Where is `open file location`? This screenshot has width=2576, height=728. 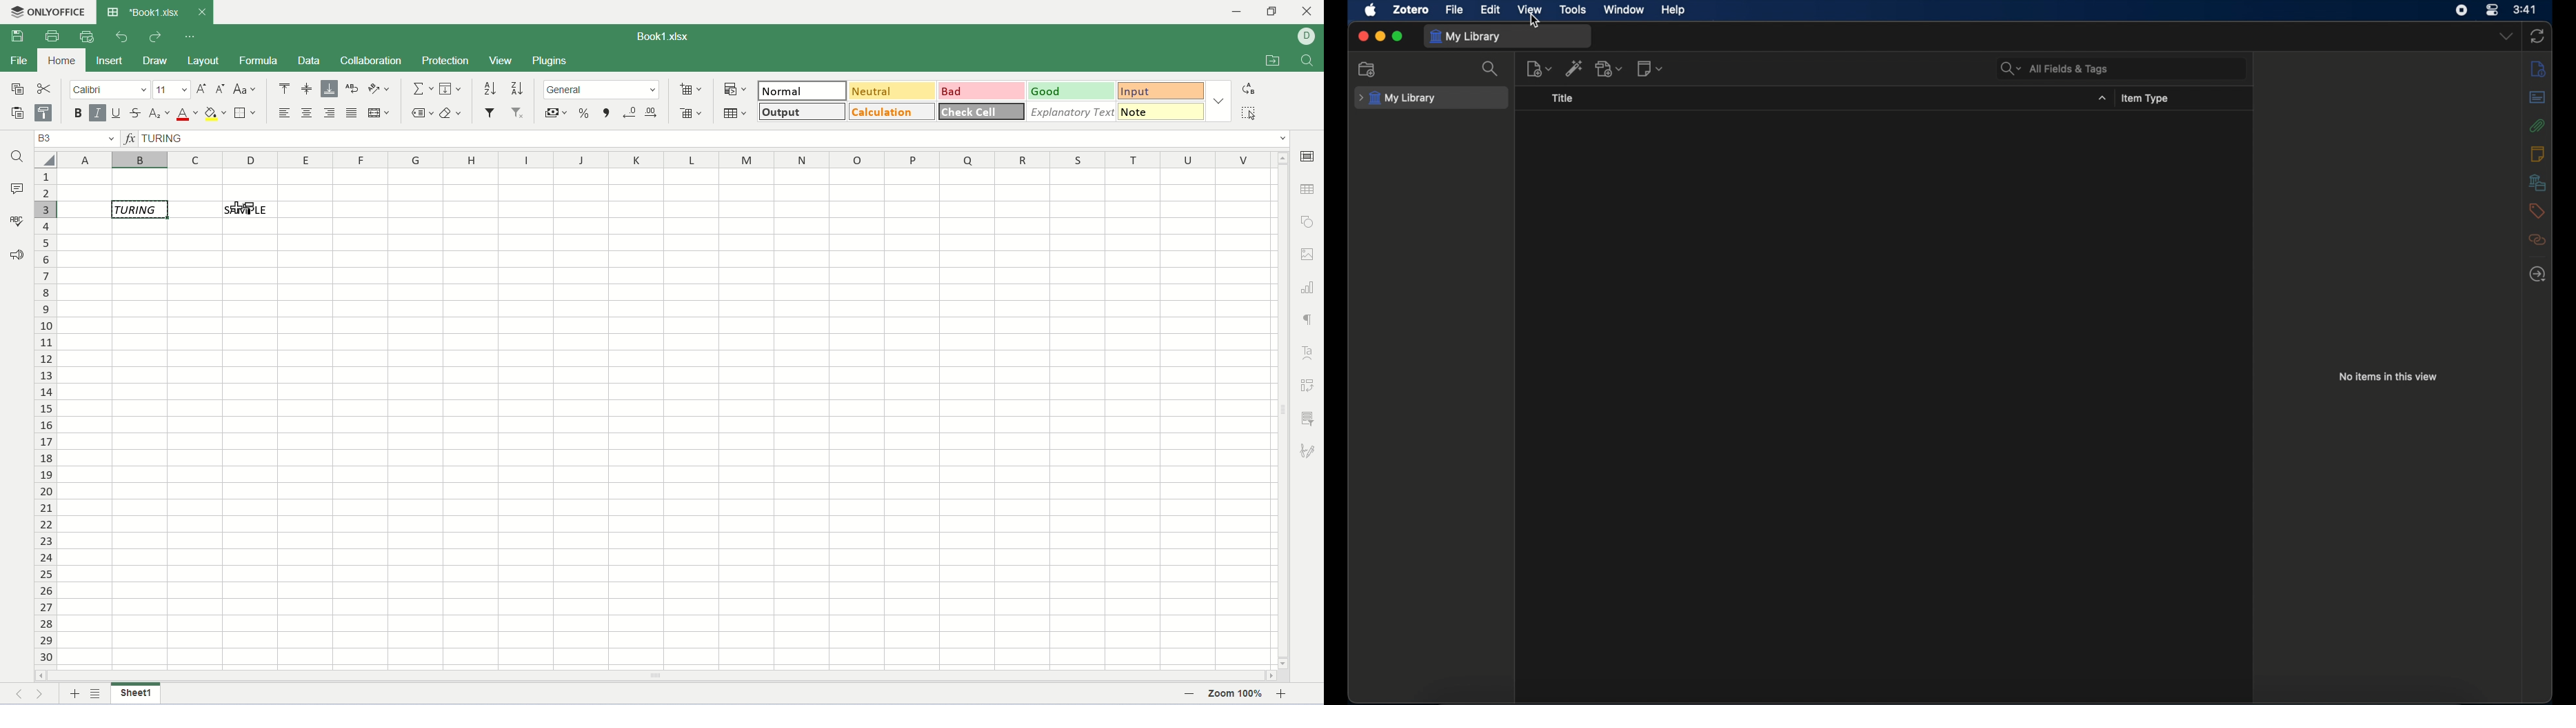 open file location is located at coordinates (1271, 61).